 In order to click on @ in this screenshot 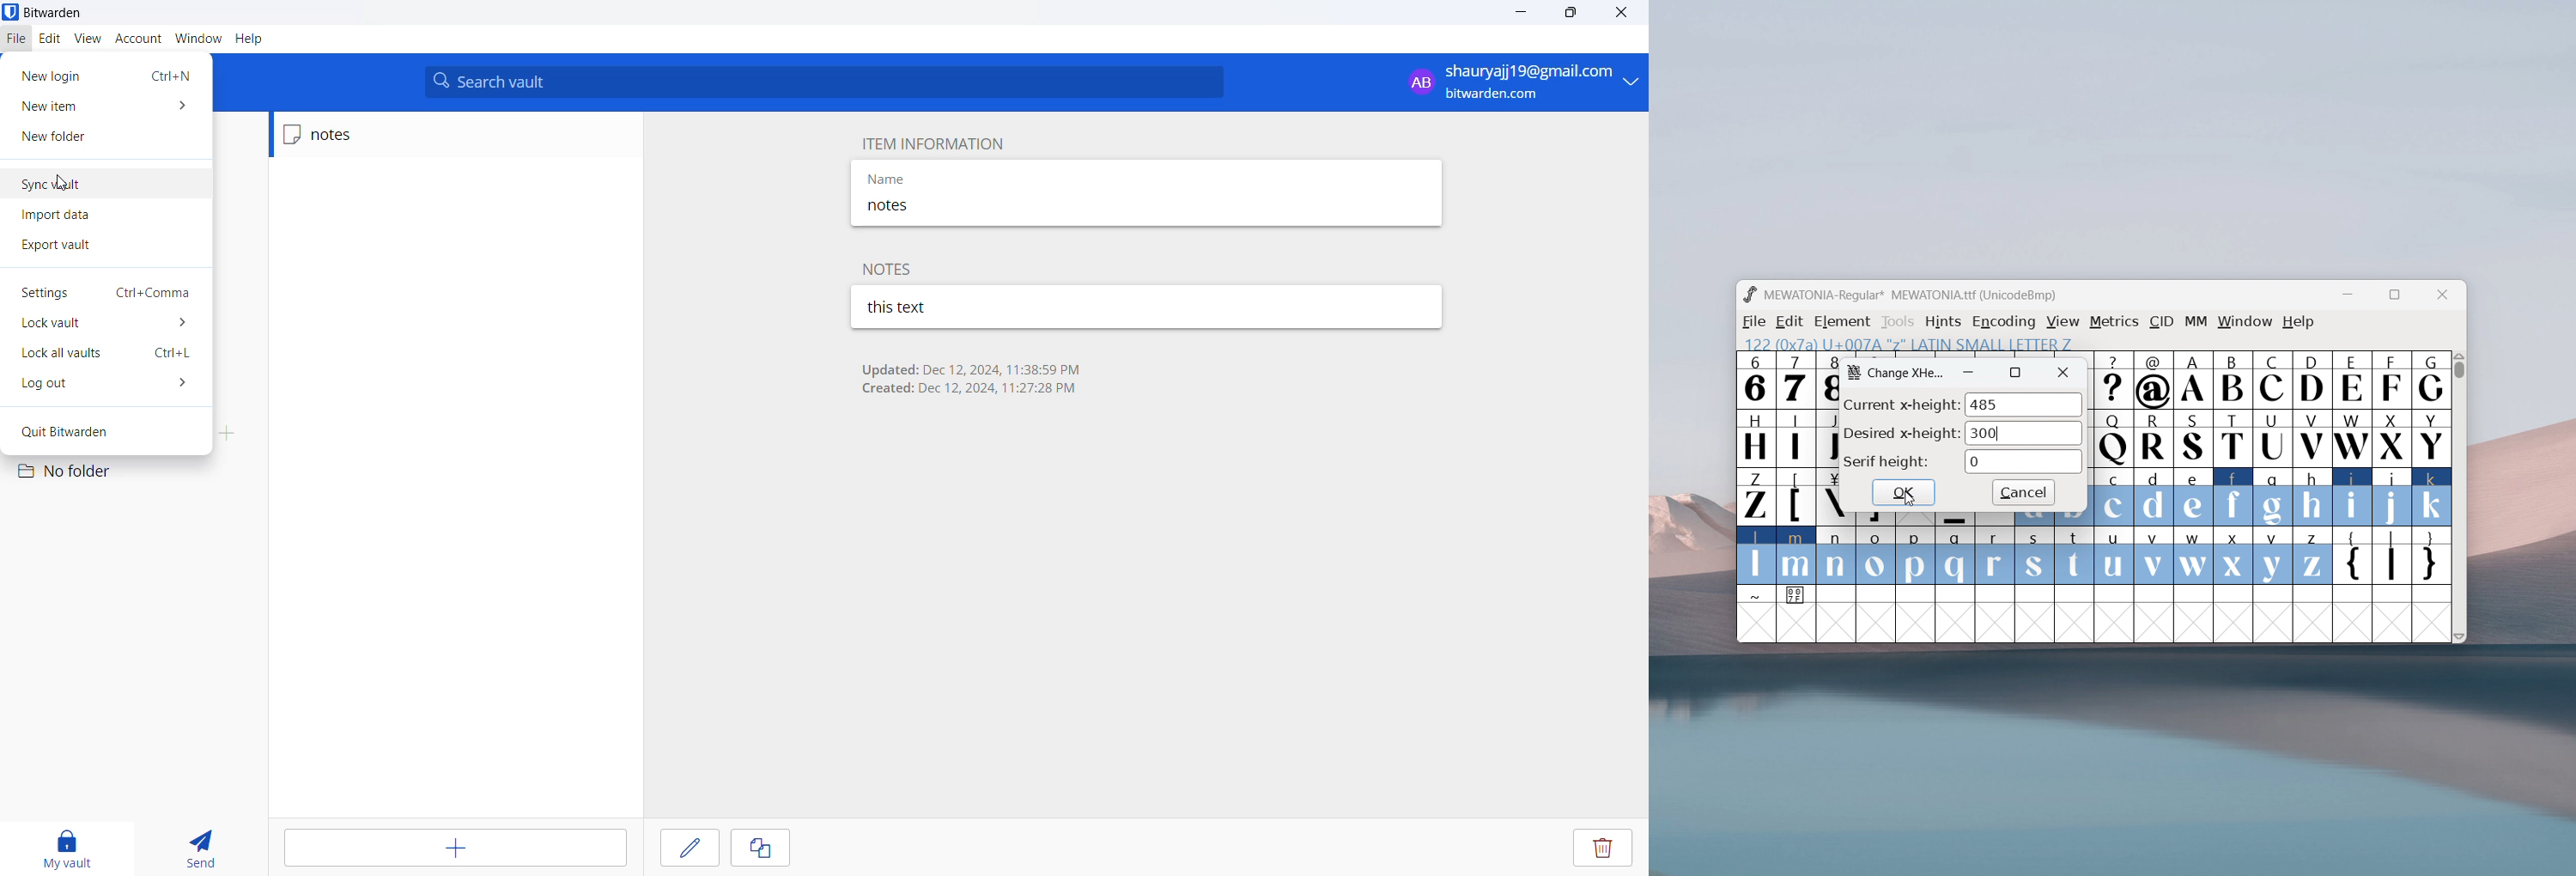, I will do `click(2155, 380)`.